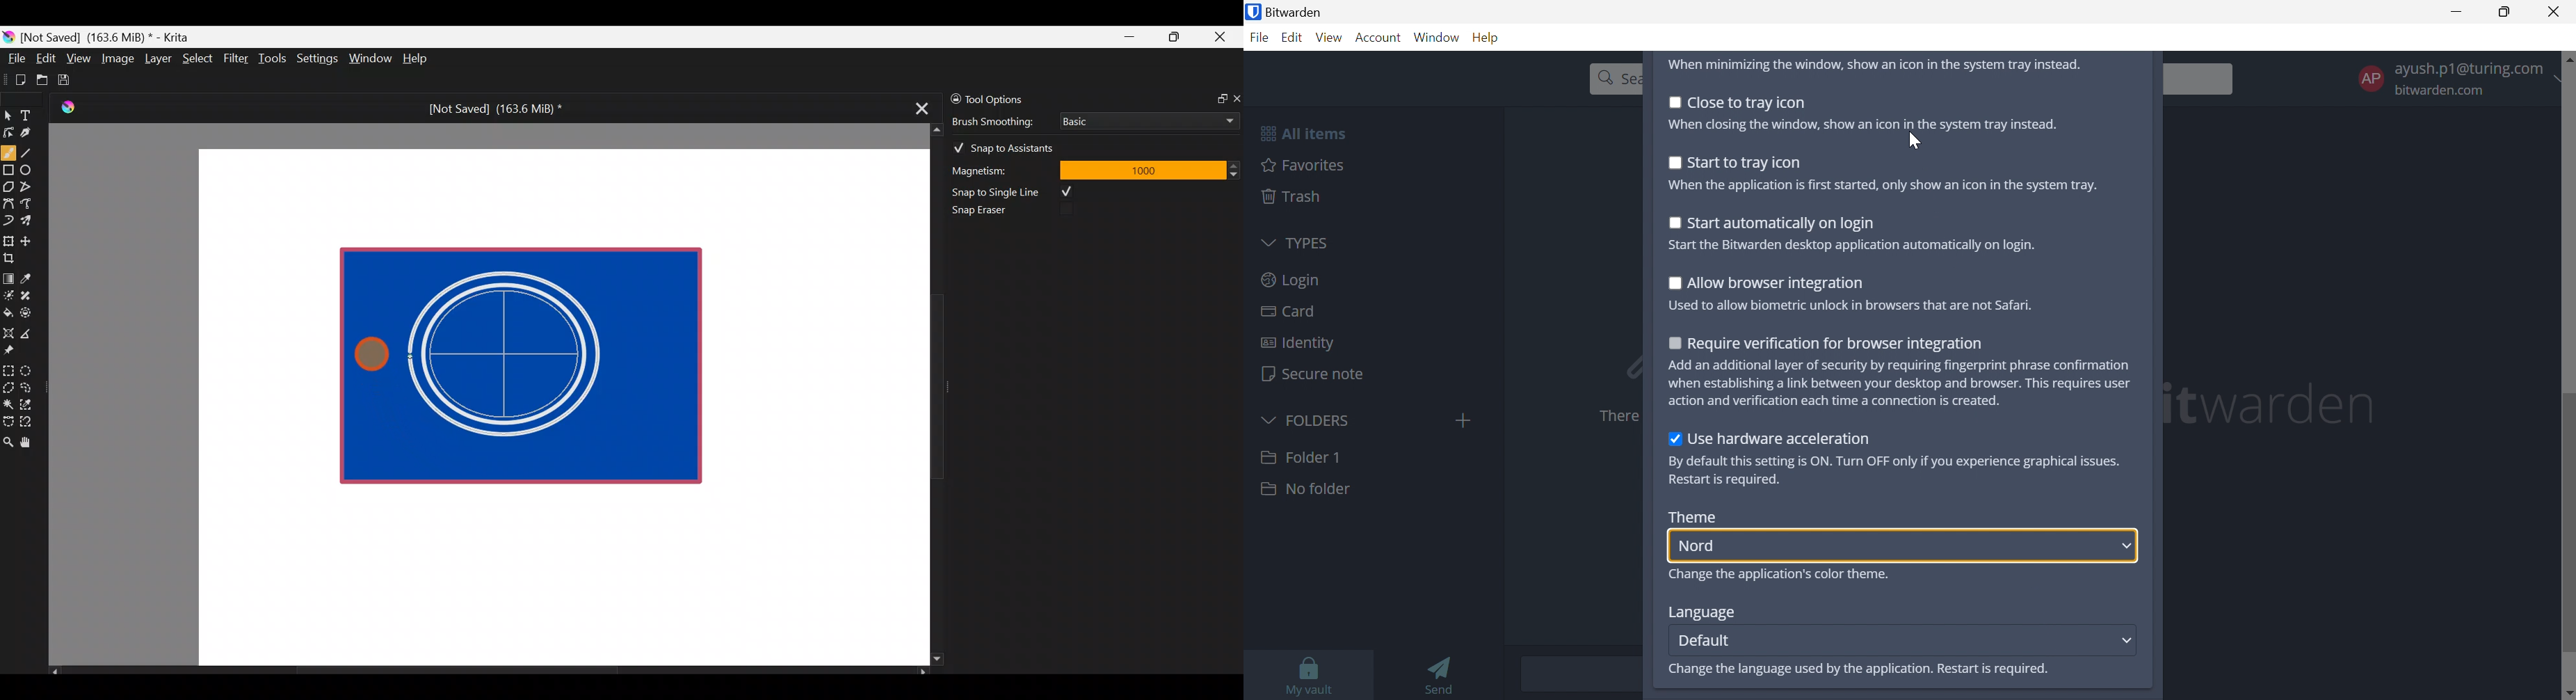 This screenshot has width=2576, height=700. What do you see at coordinates (2505, 13) in the screenshot?
I see `Restore` at bounding box center [2505, 13].